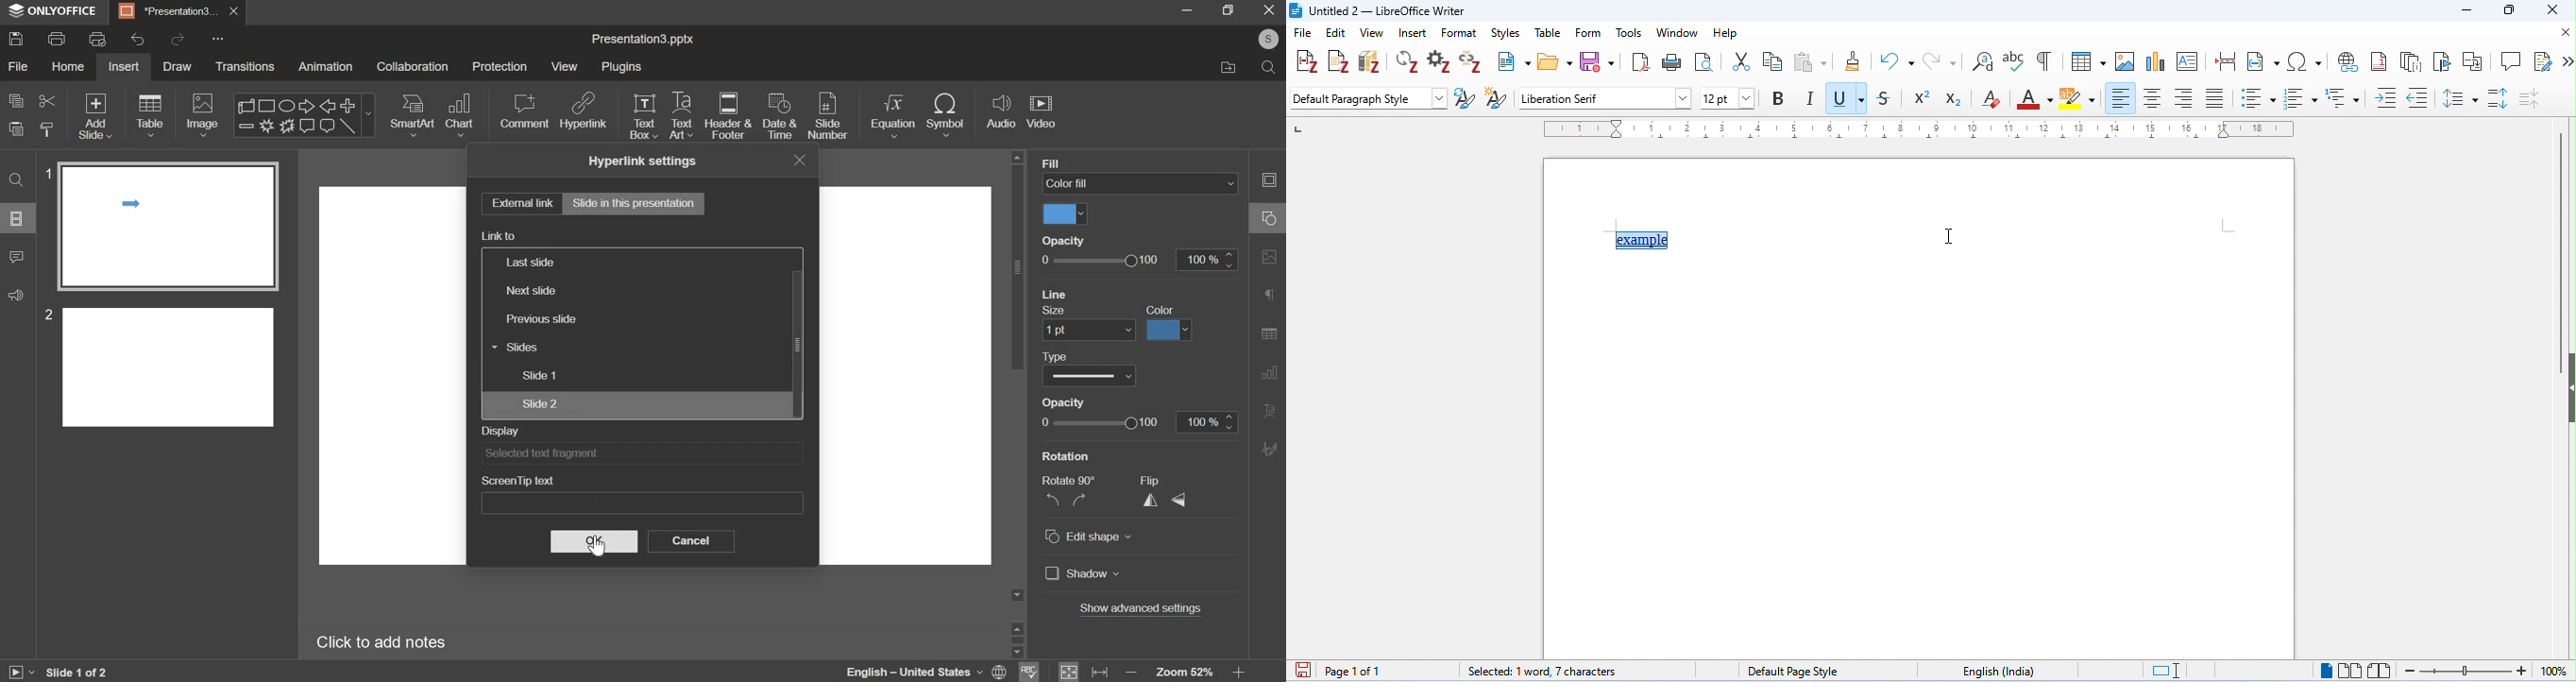 The width and height of the screenshot is (2576, 700). Describe the element at coordinates (1141, 183) in the screenshot. I see `color fill` at that location.